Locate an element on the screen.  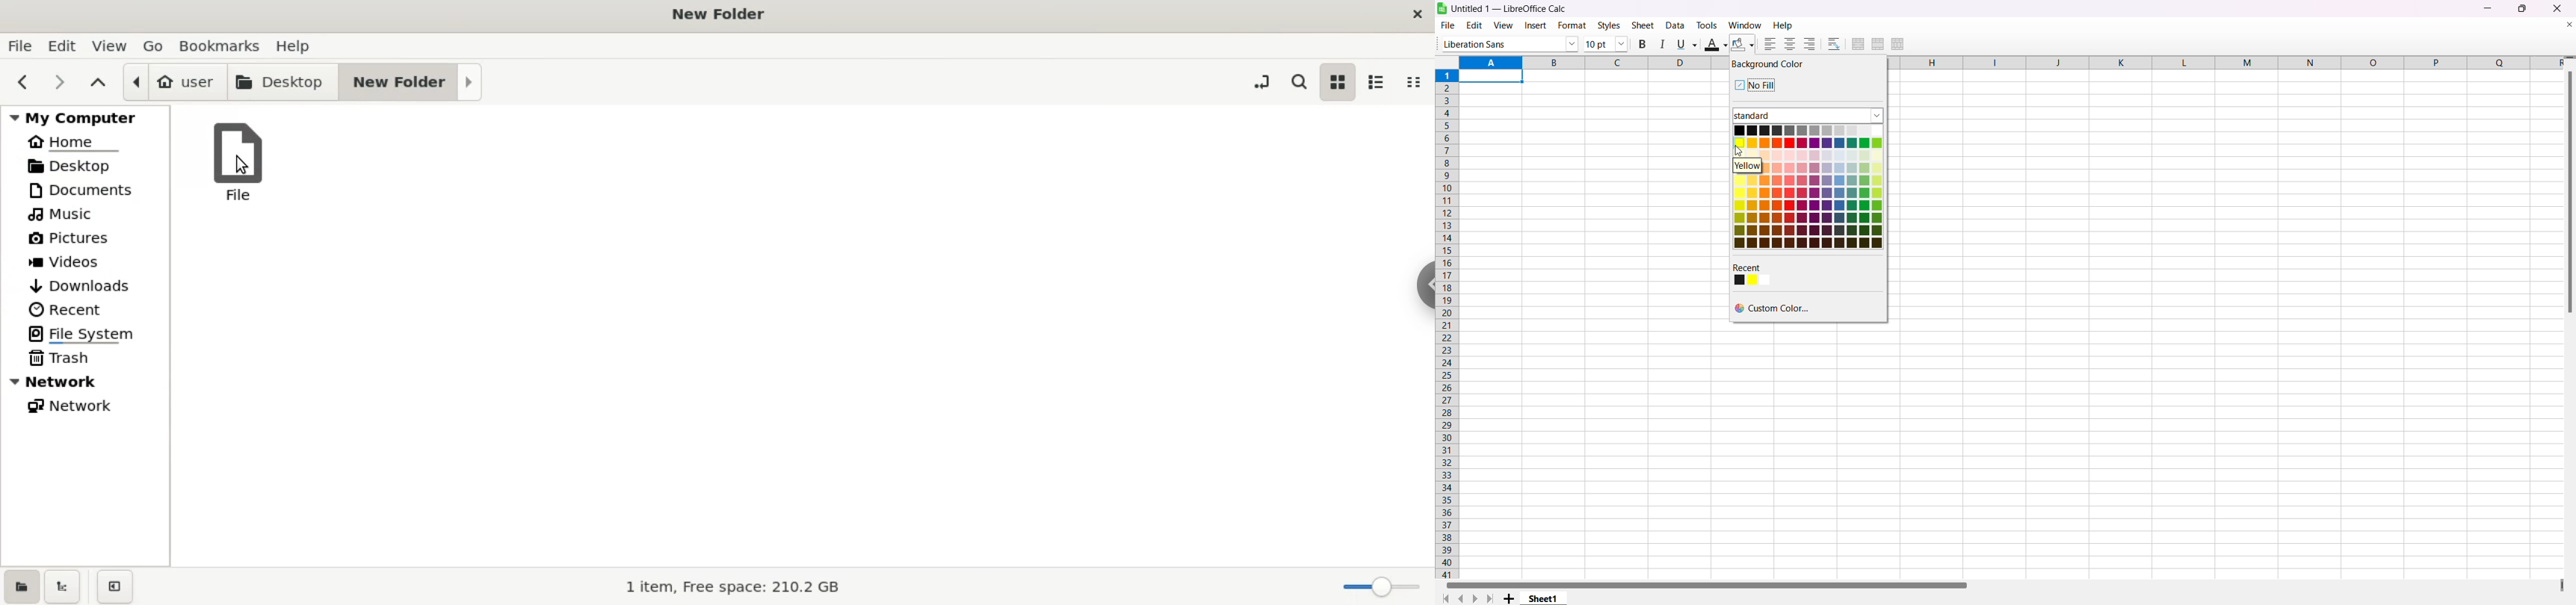
minimize is located at coordinates (2490, 11).